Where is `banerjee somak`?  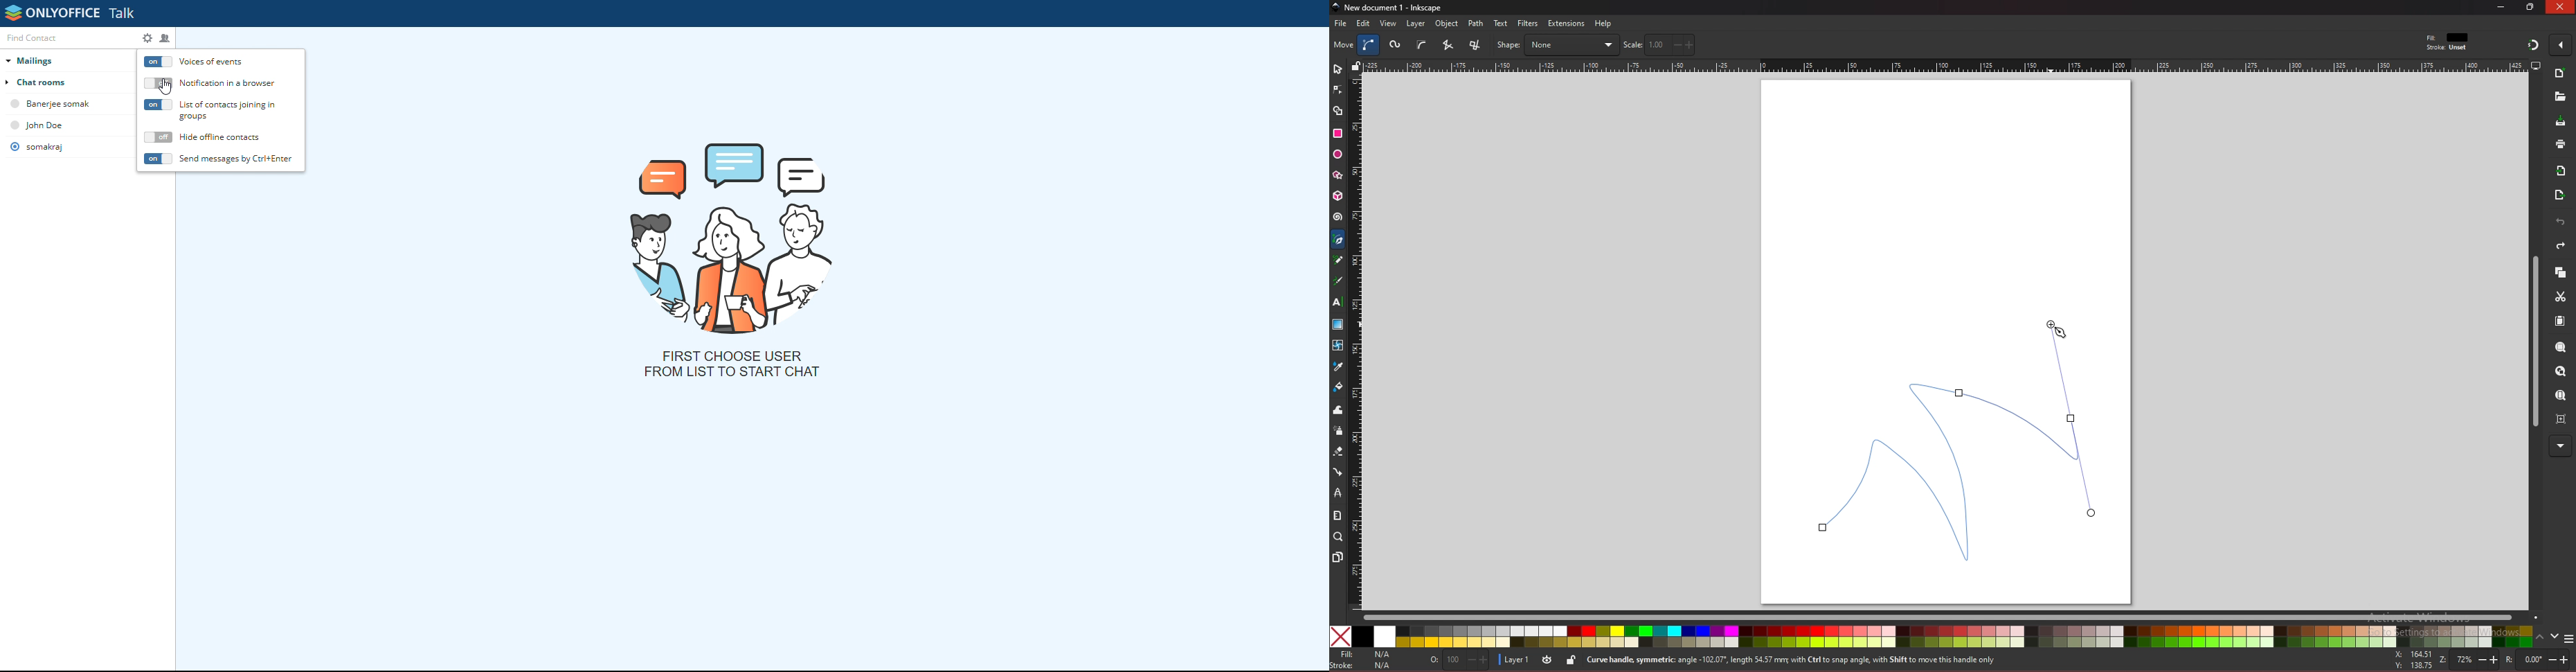
banerjee somak is located at coordinates (63, 104).